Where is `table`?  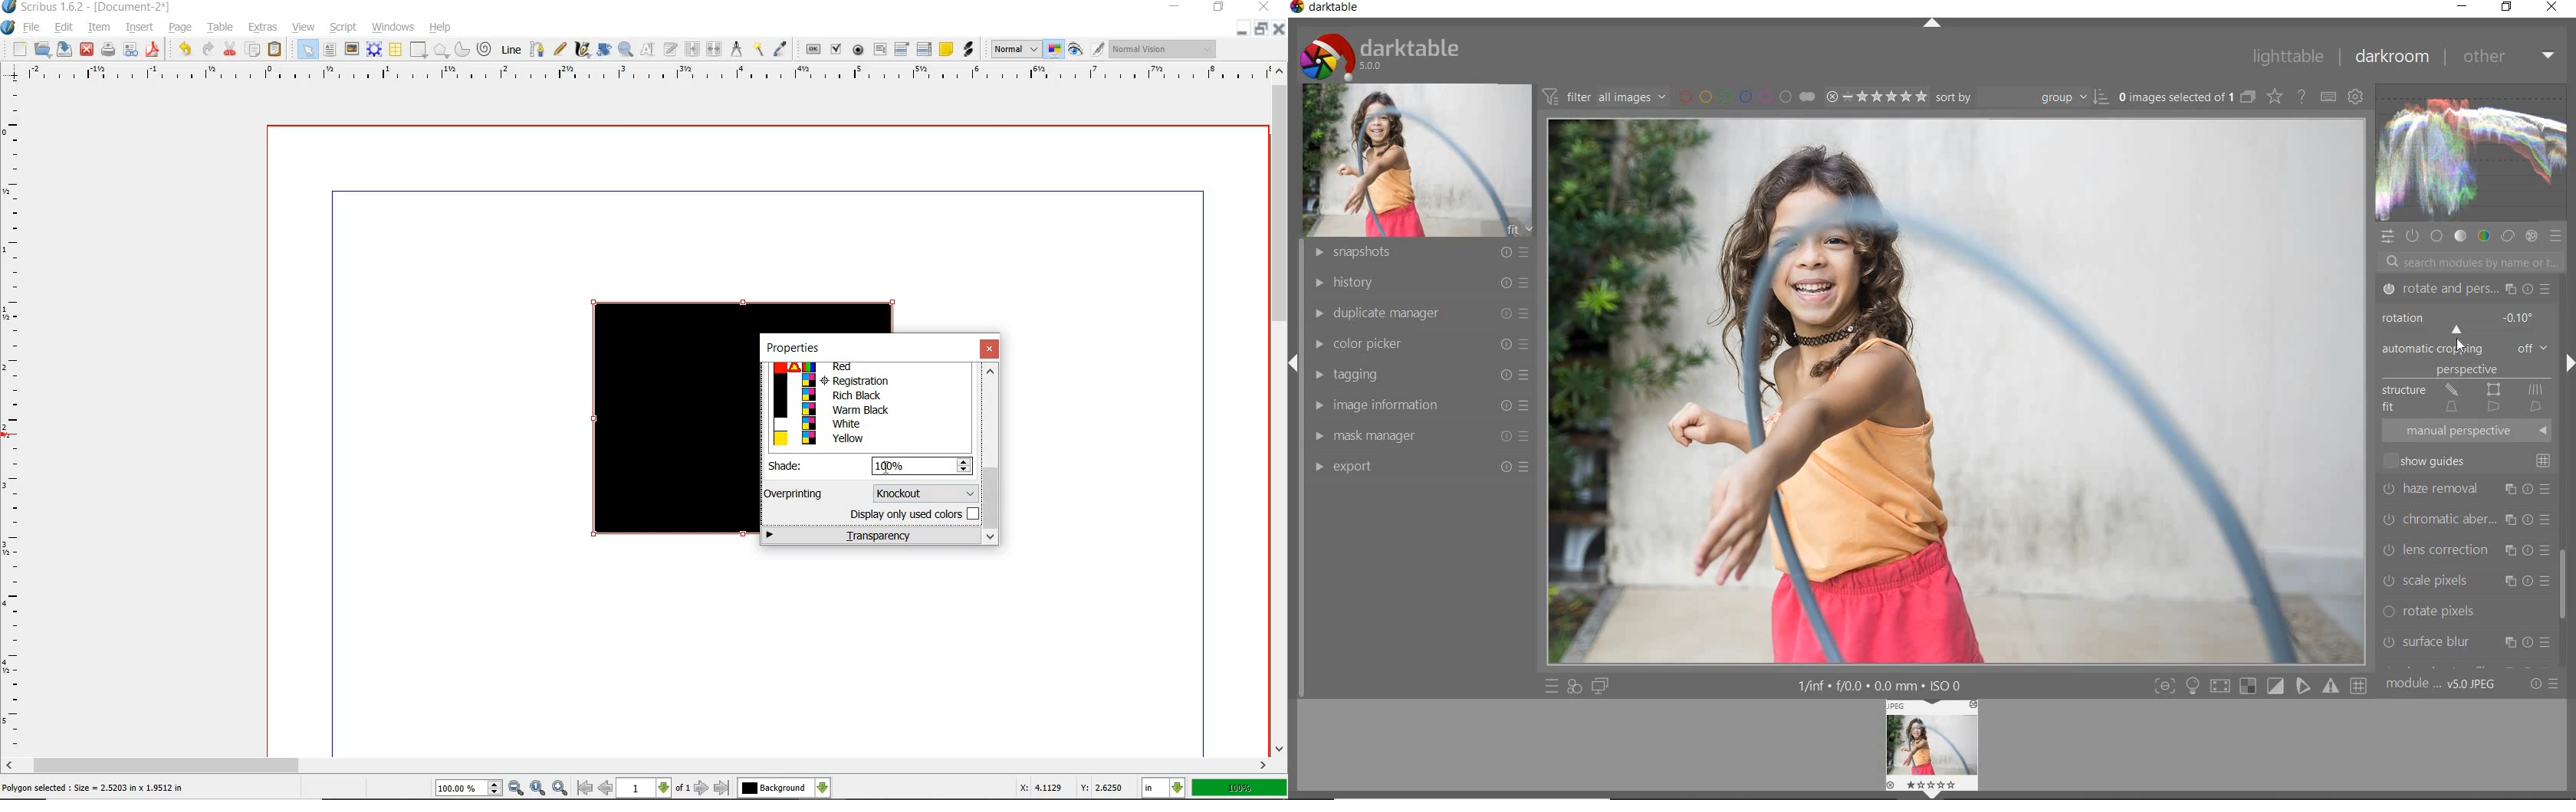
table is located at coordinates (396, 49).